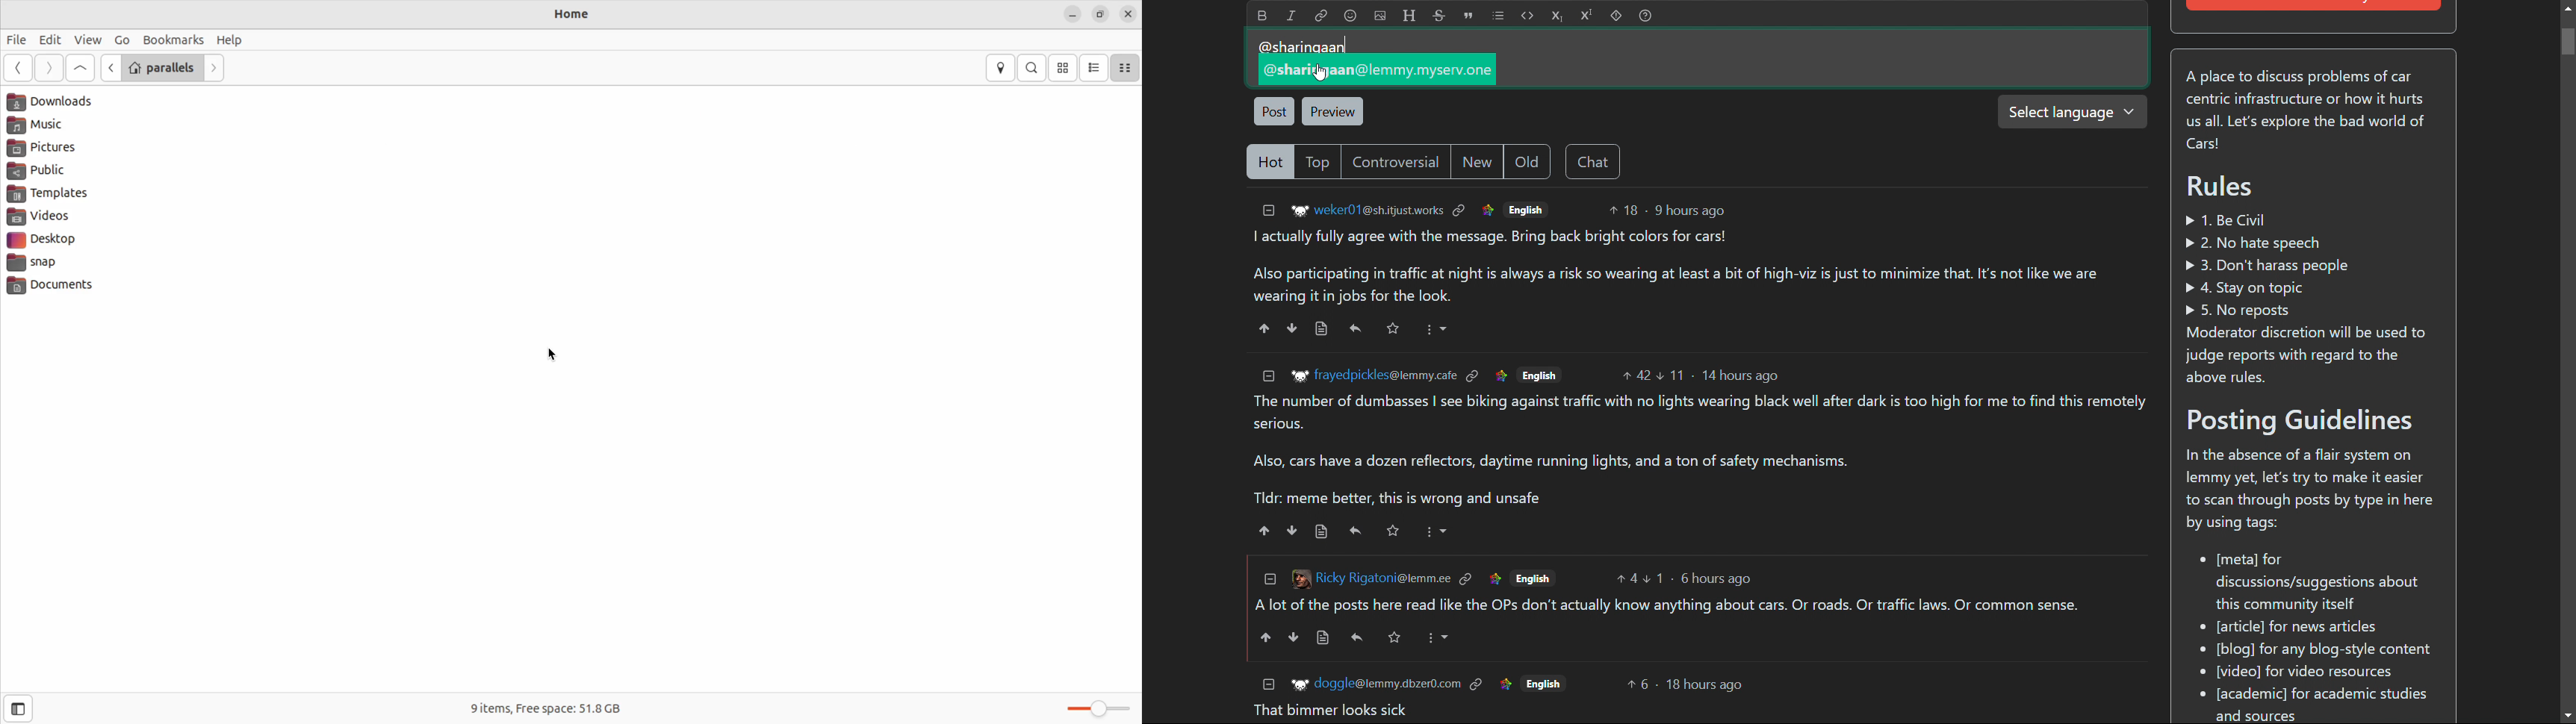 This screenshot has height=728, width=2576. What do you see at coordinates (1291, 328) in the screenshot?
I see `downvote` at bounding box center [1291, 328].